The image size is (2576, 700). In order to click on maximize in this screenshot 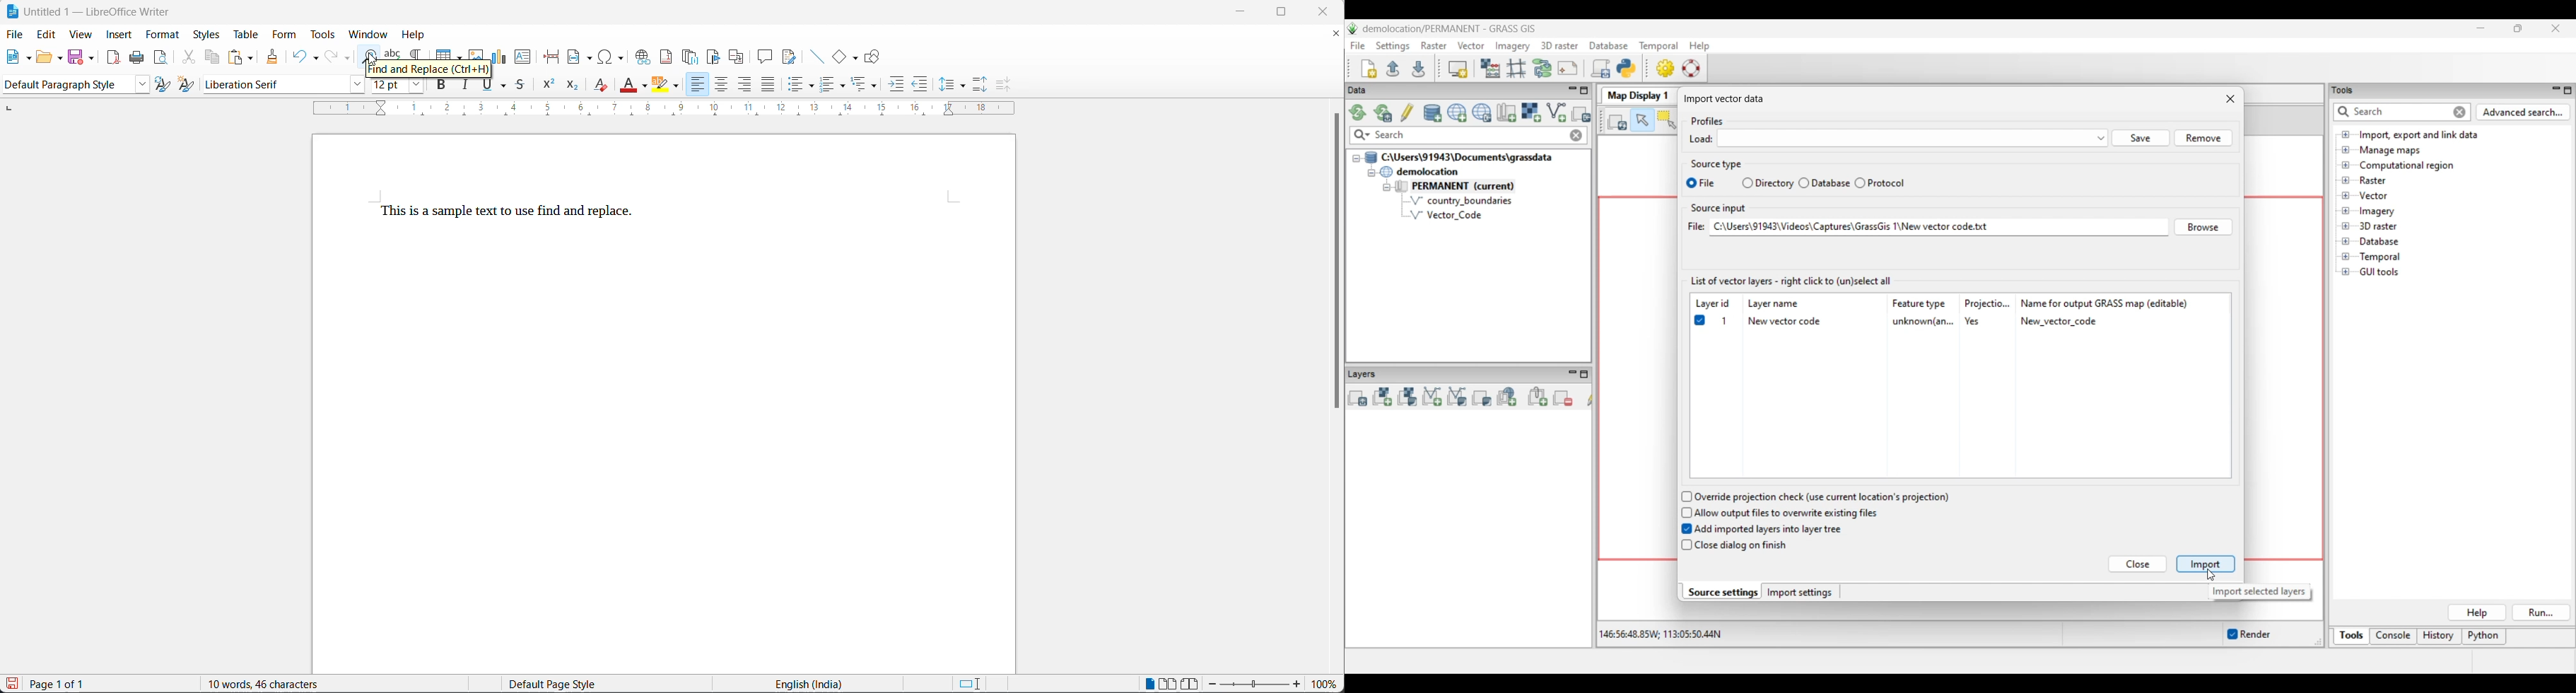, I will do `click(1292, 13)`.